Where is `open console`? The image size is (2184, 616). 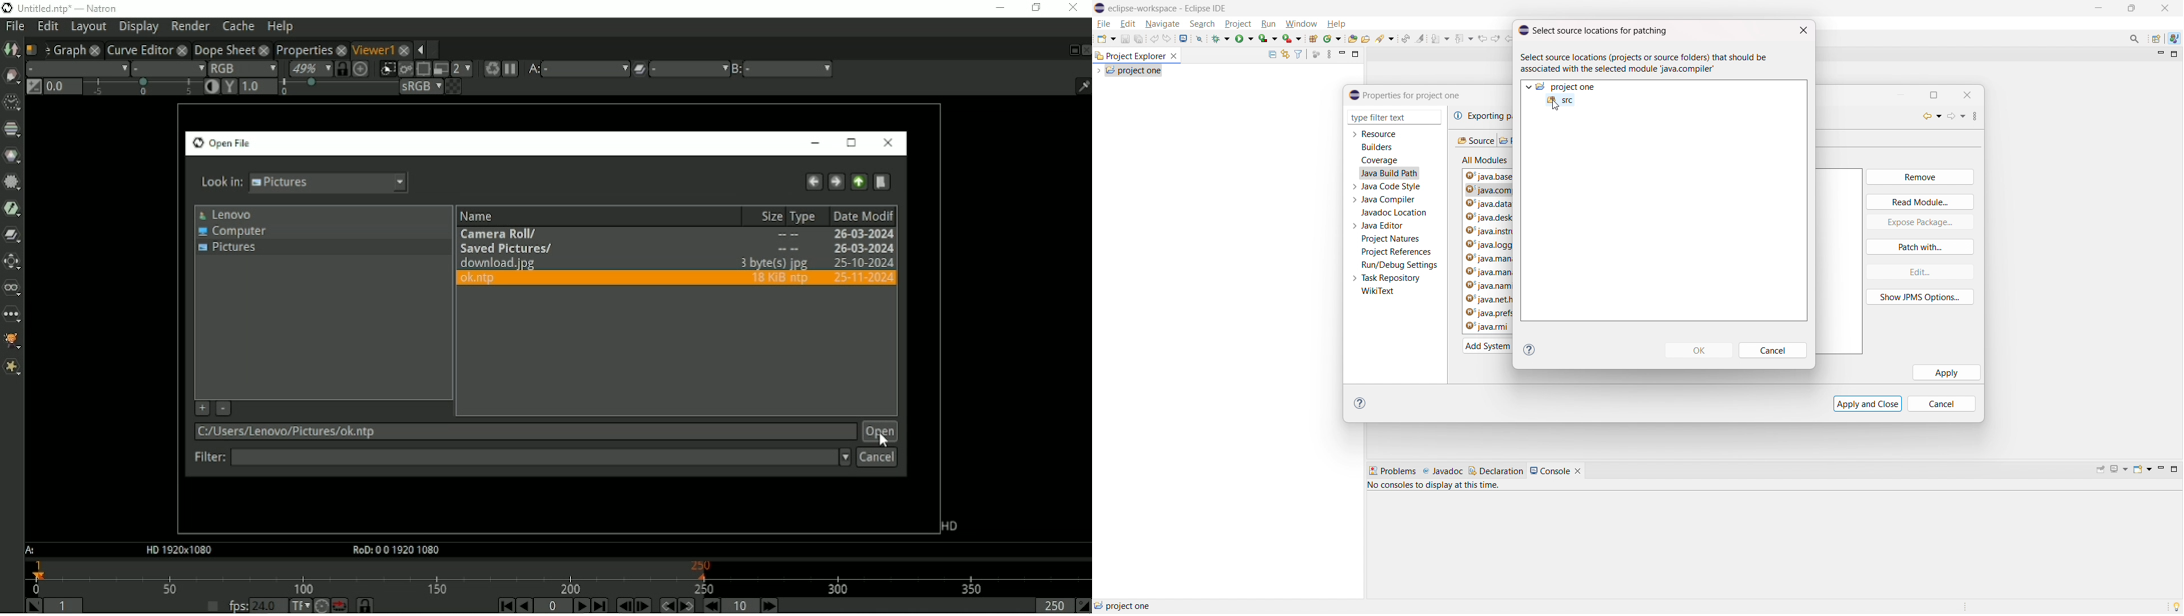 open console is located at coordinates (1184, 39).